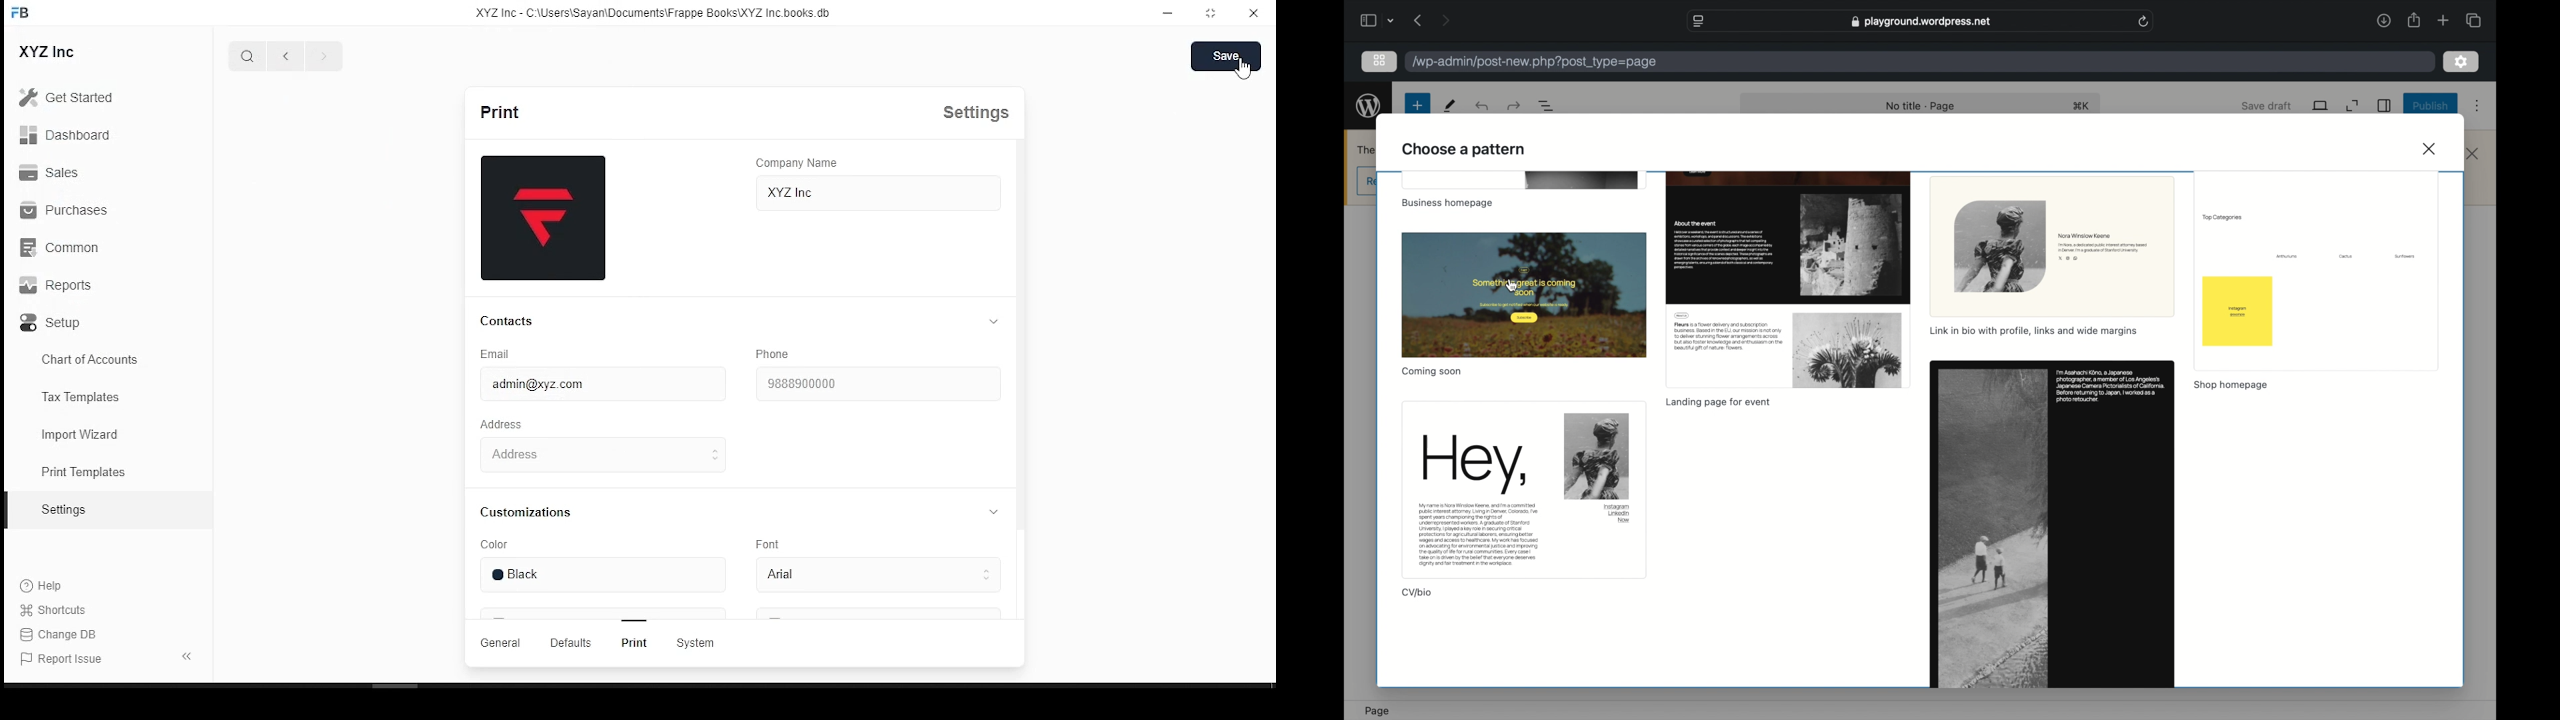 This screenshot has width=2576, height=728. I want to click on dropdown, so click(1391, 21).